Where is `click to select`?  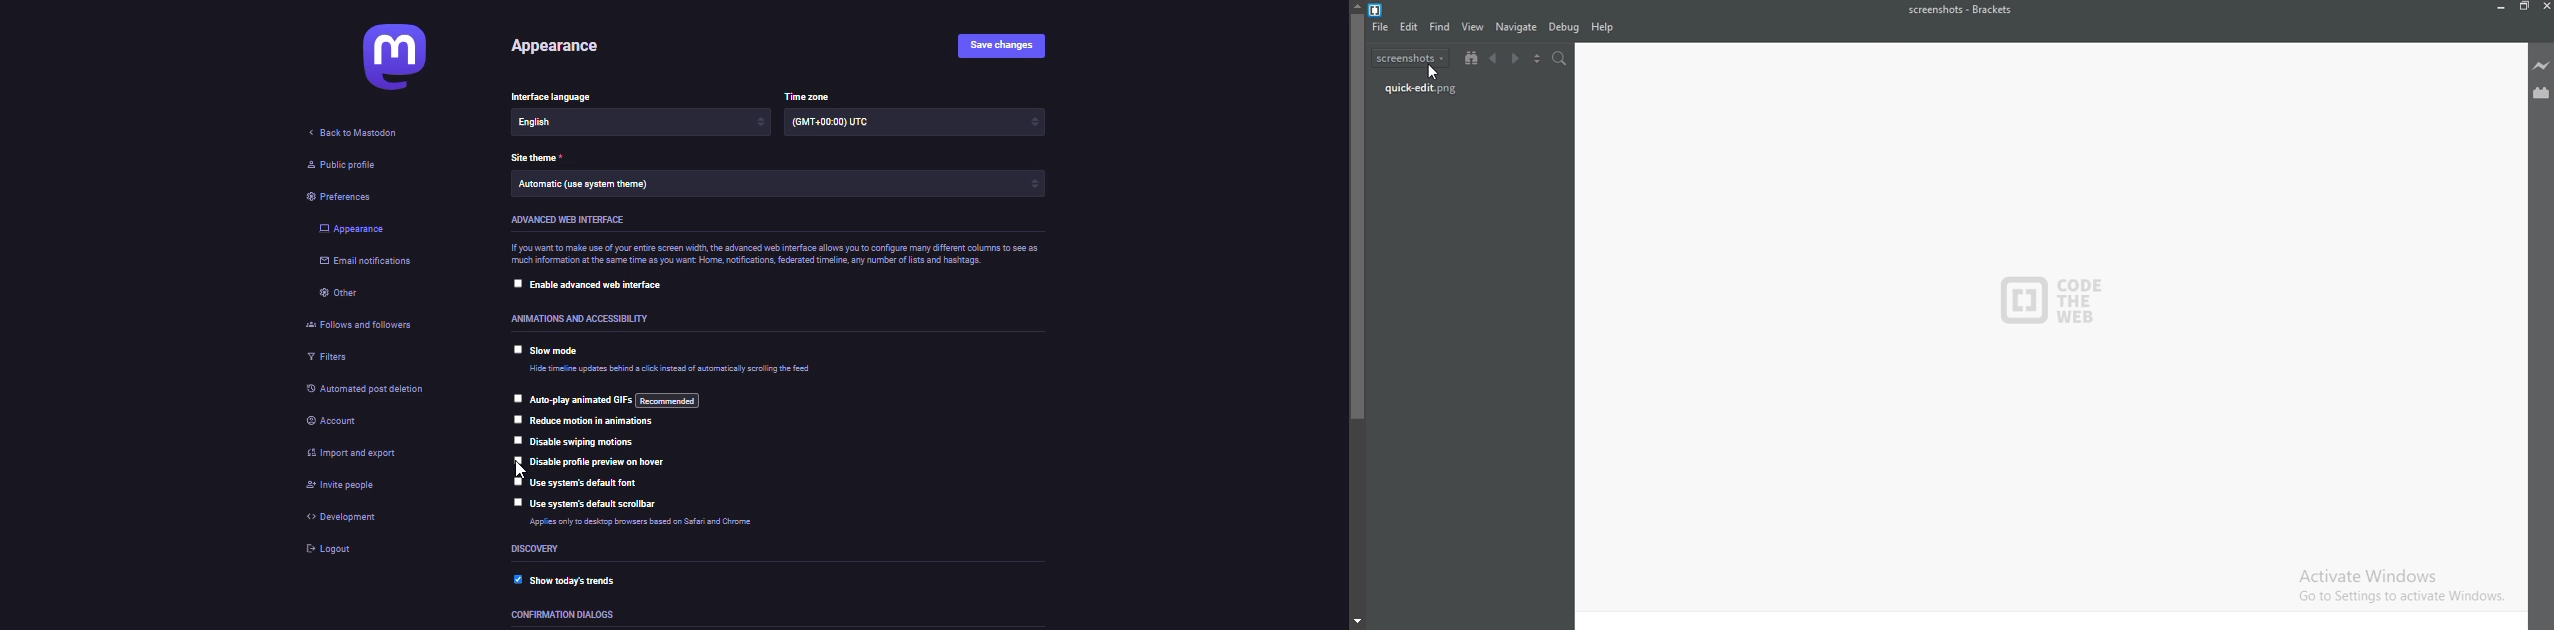
click to select is located at coordinates (516, 480).